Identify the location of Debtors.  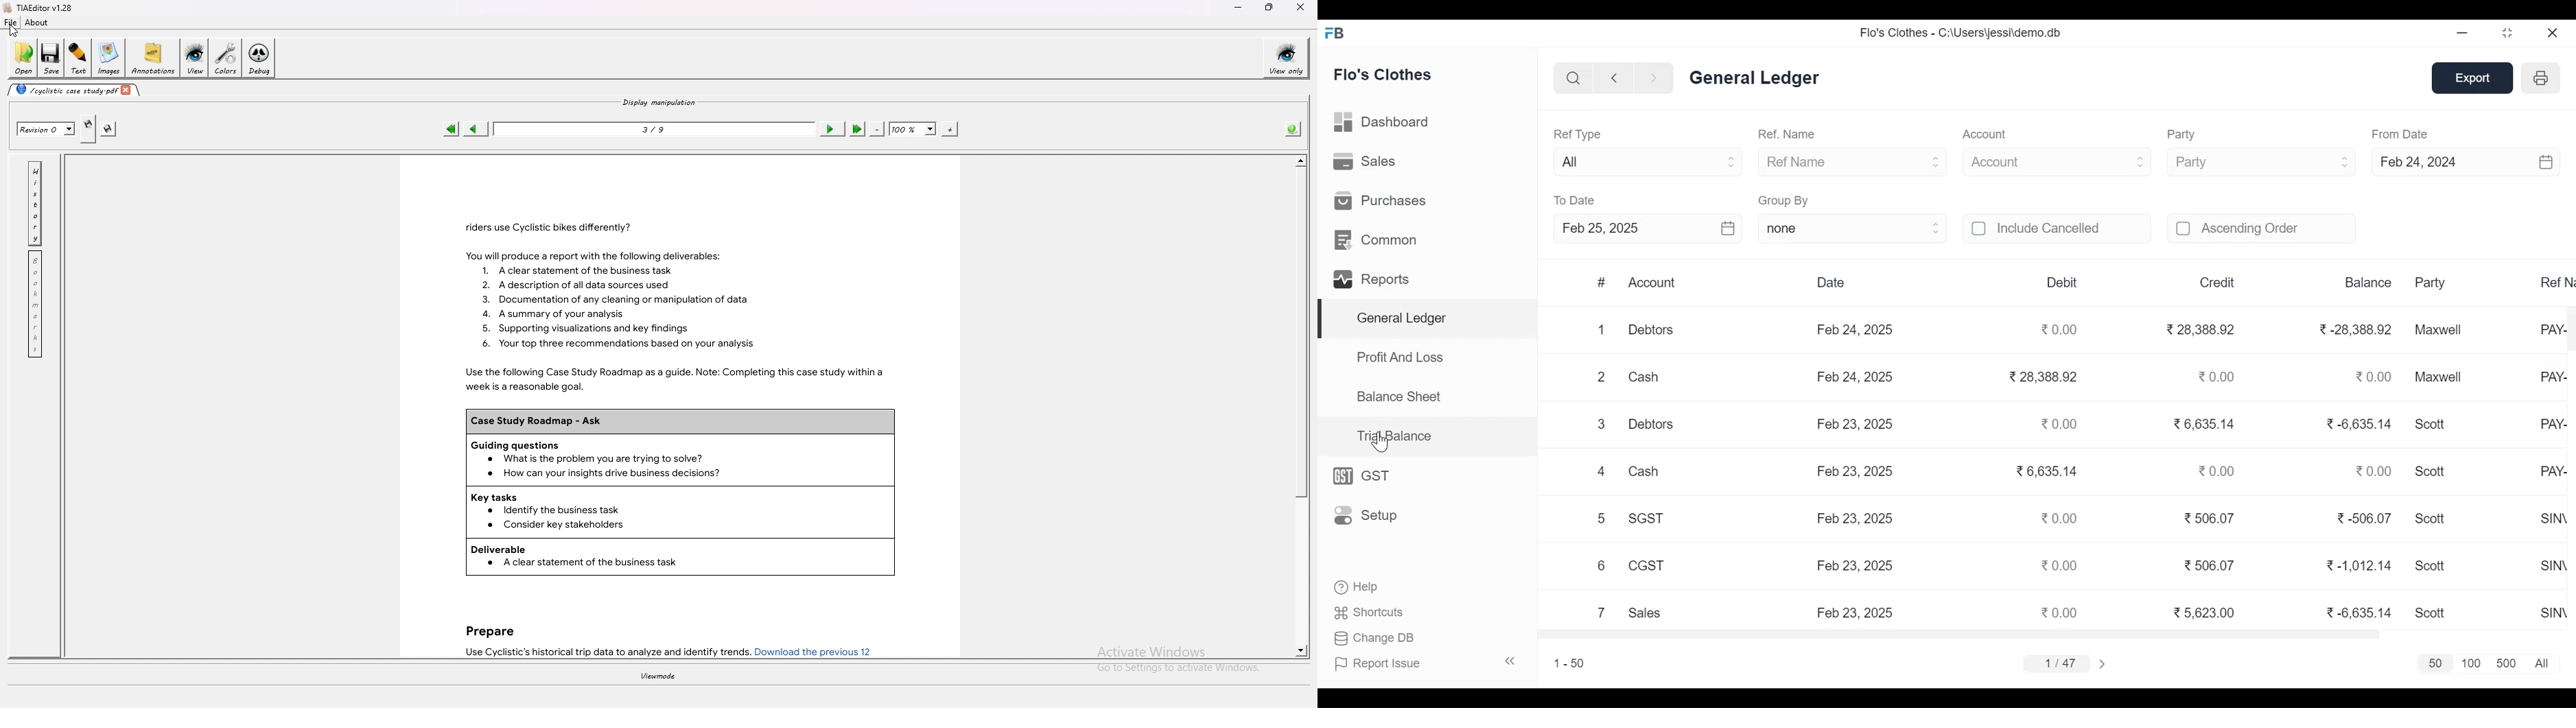
(1649, 423).